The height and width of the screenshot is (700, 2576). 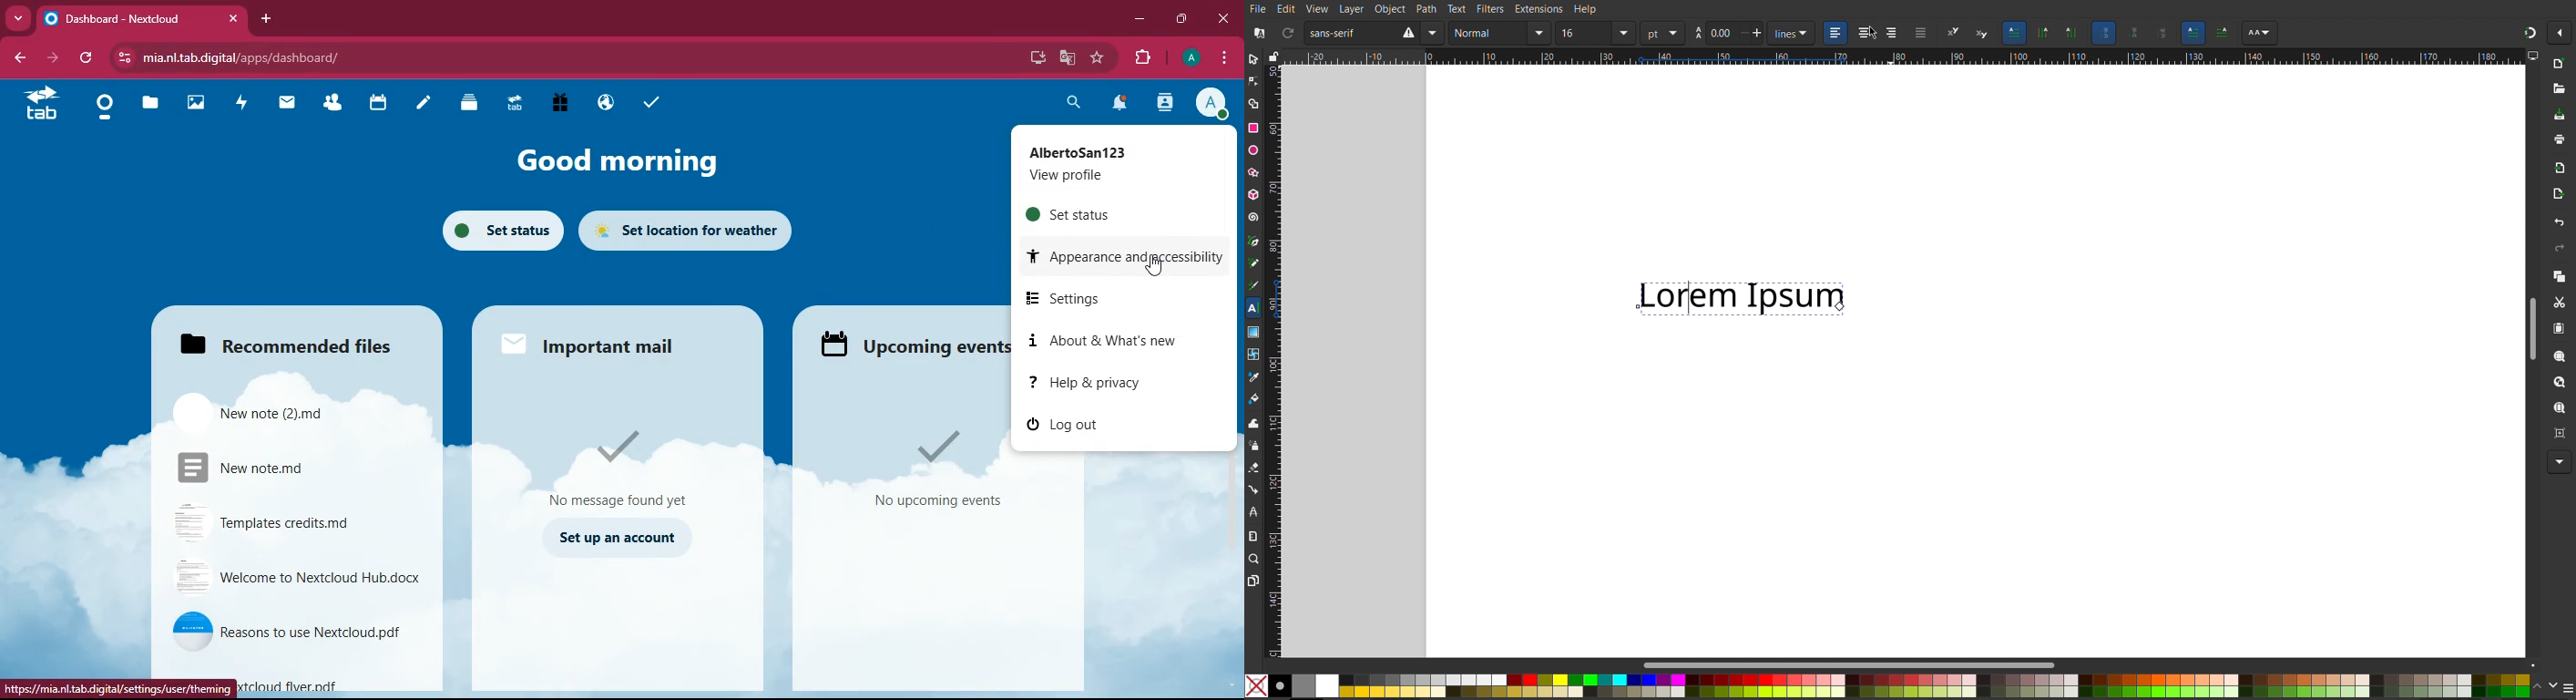 What do you see at coordinates (2561, 169) in the screenshot?
I see `Import BitMap` at bounding box center [2561, 169].